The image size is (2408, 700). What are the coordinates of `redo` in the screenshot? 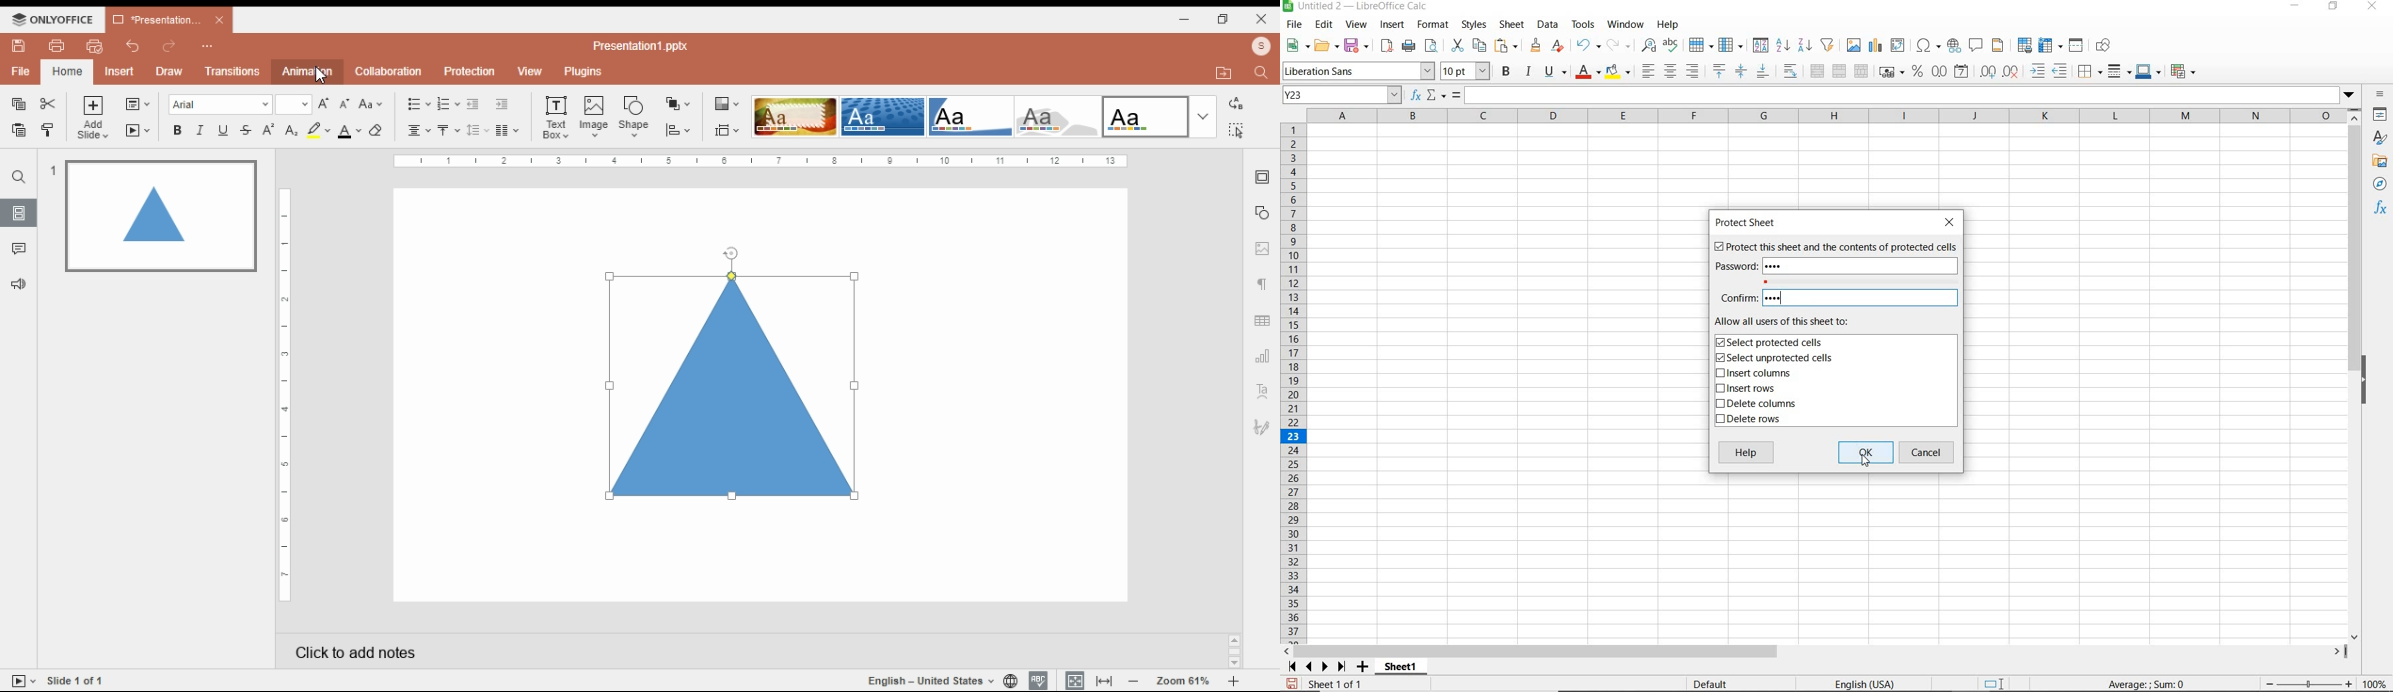 It's located at (170, 46).